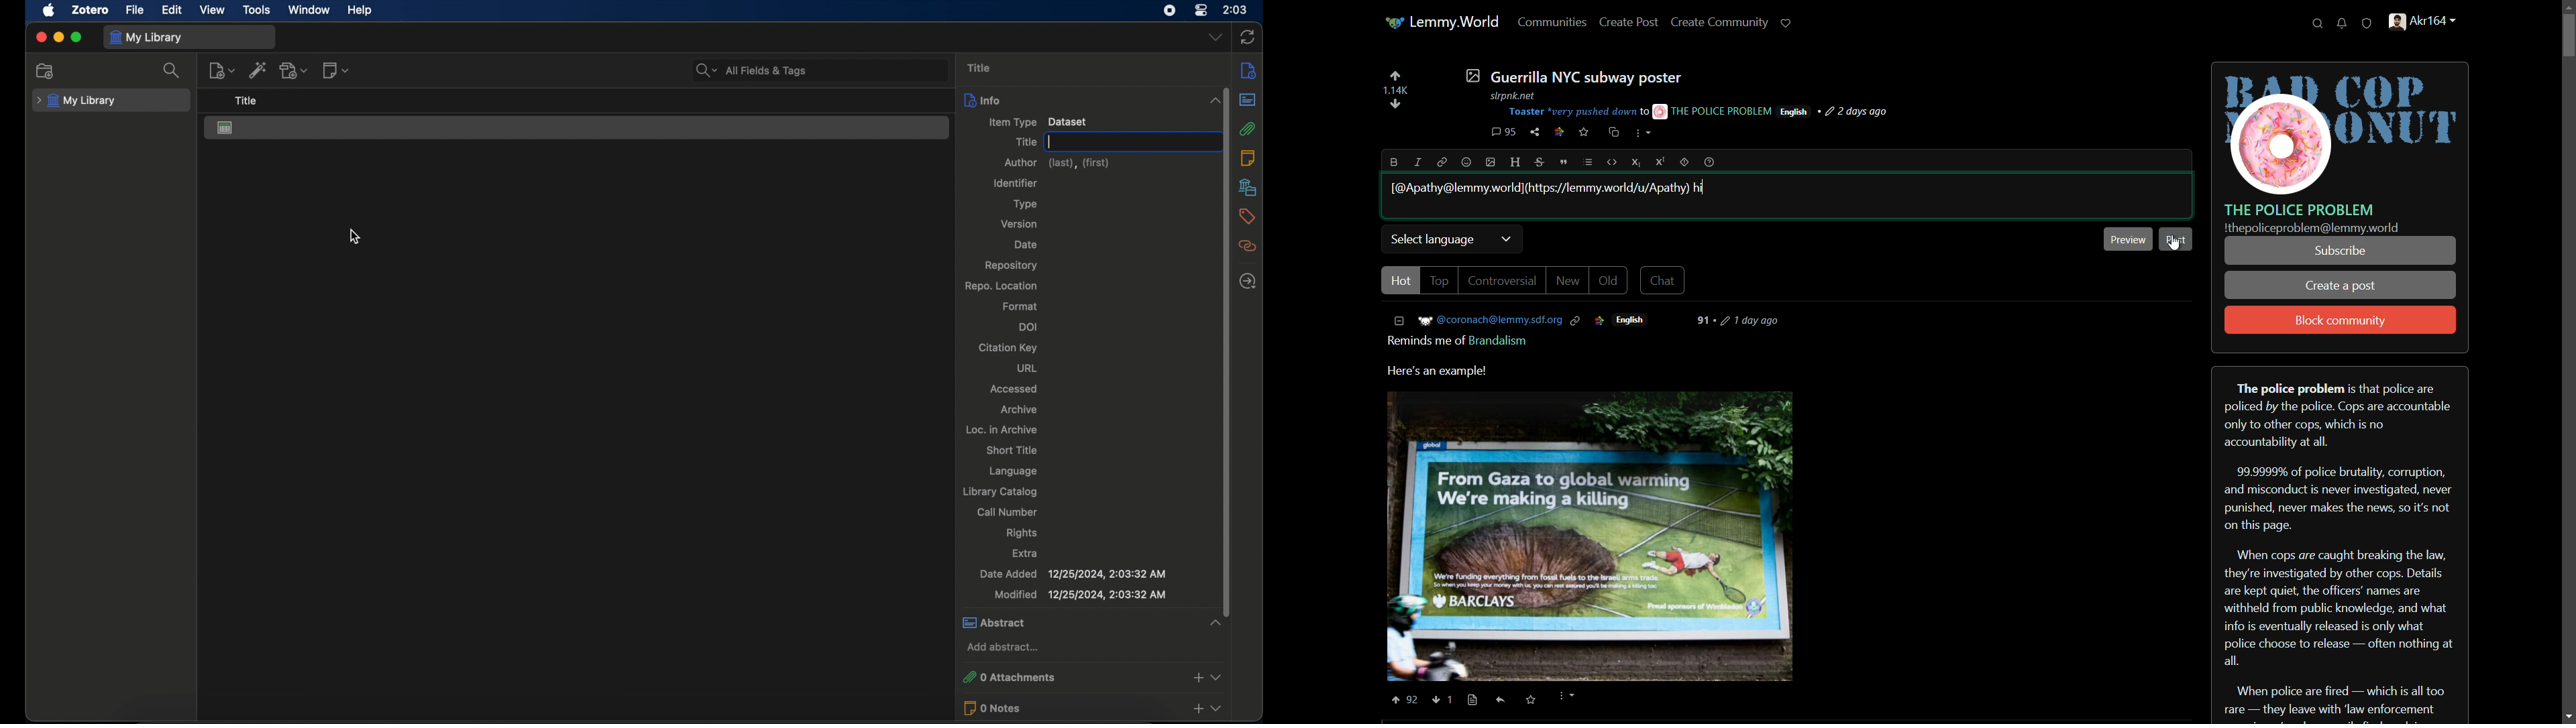 Image resolution: width=2576 pixels, height=728 pixels. I want to click on share, so click(1535, 132).